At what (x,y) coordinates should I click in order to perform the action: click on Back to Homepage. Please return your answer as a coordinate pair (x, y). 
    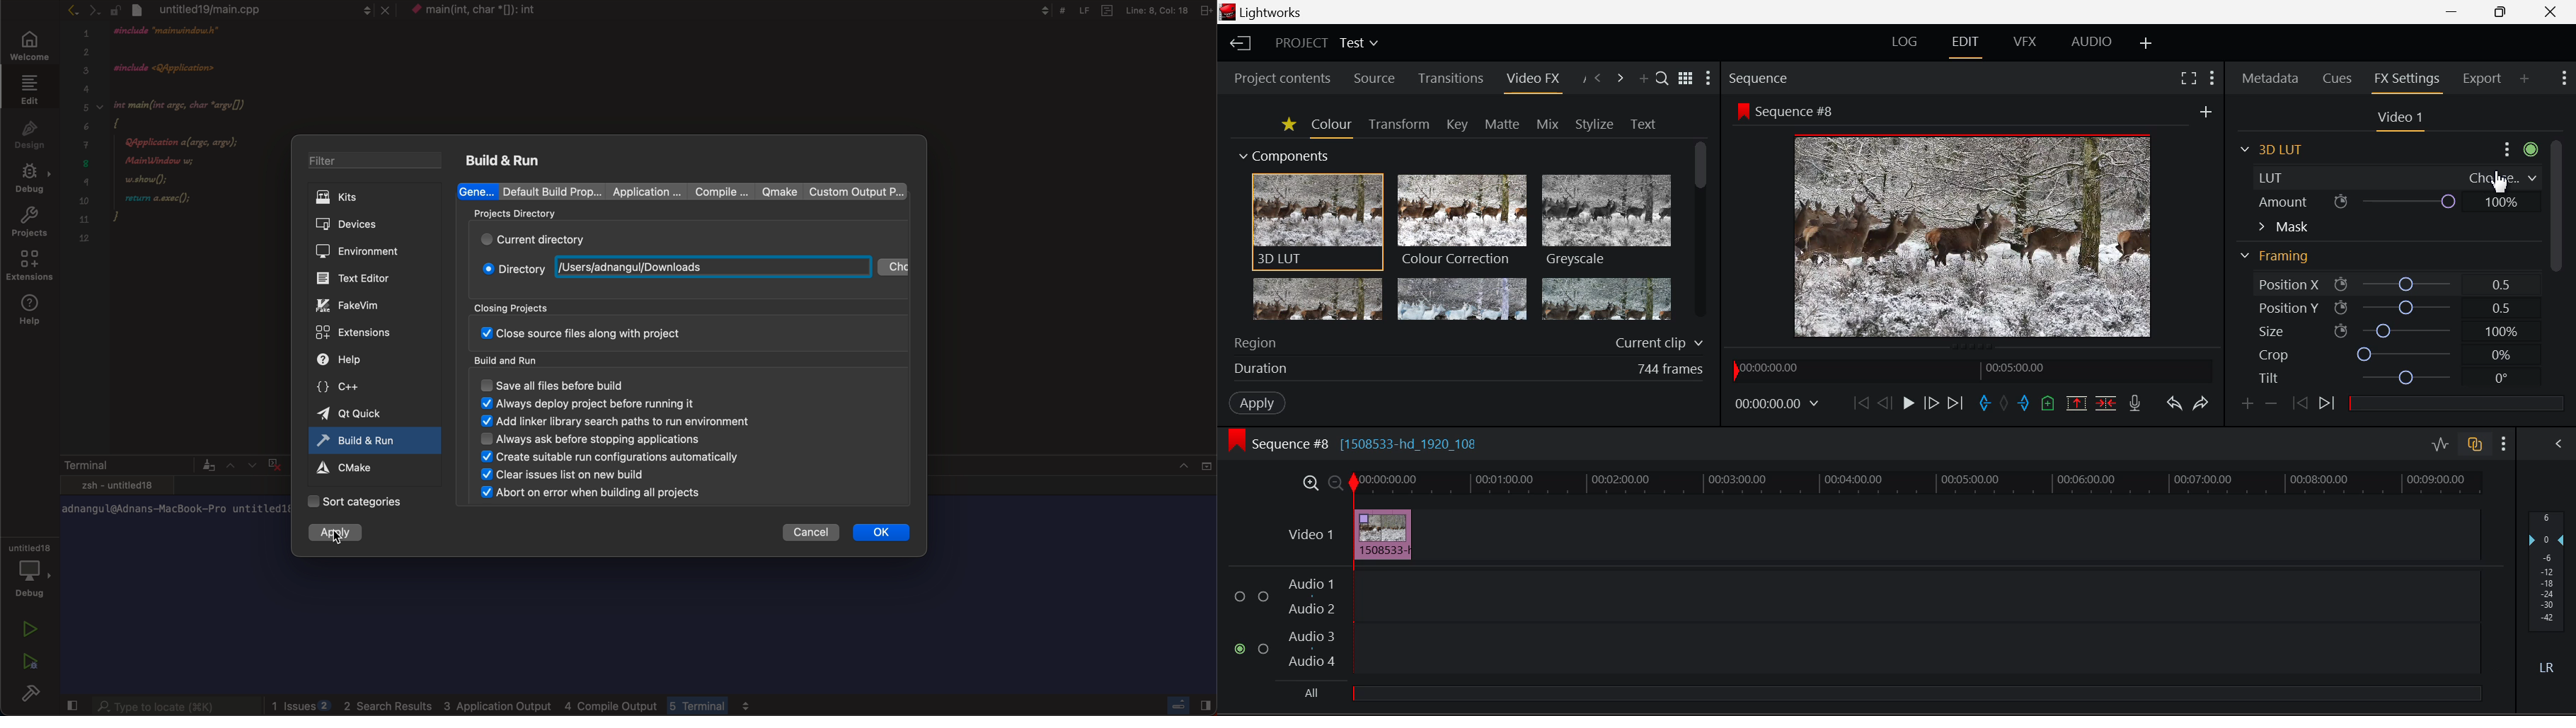
    Looking at the image, I should click on (1237, 43).